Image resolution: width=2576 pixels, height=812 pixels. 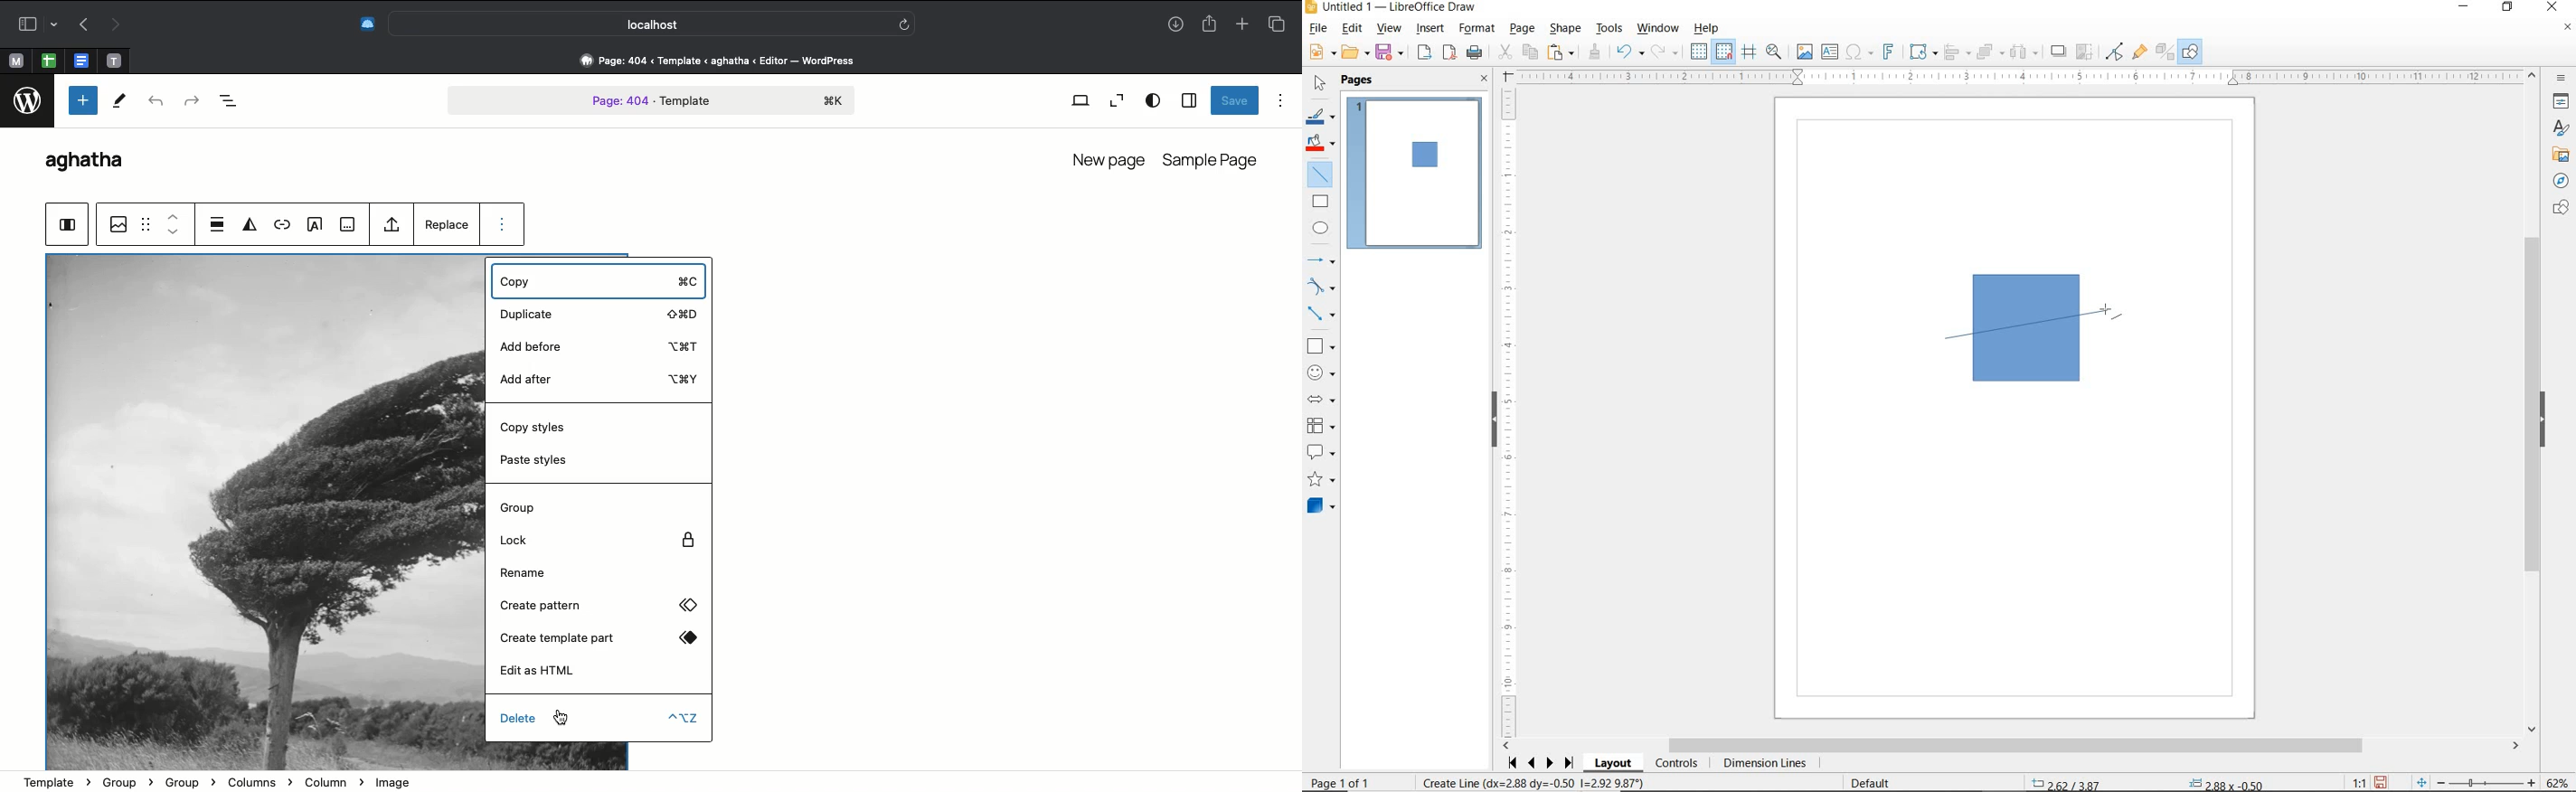 What do you see at coordinates (601, 716) in the screenshot?
I see `Delete` at bounding box center [601, 716].